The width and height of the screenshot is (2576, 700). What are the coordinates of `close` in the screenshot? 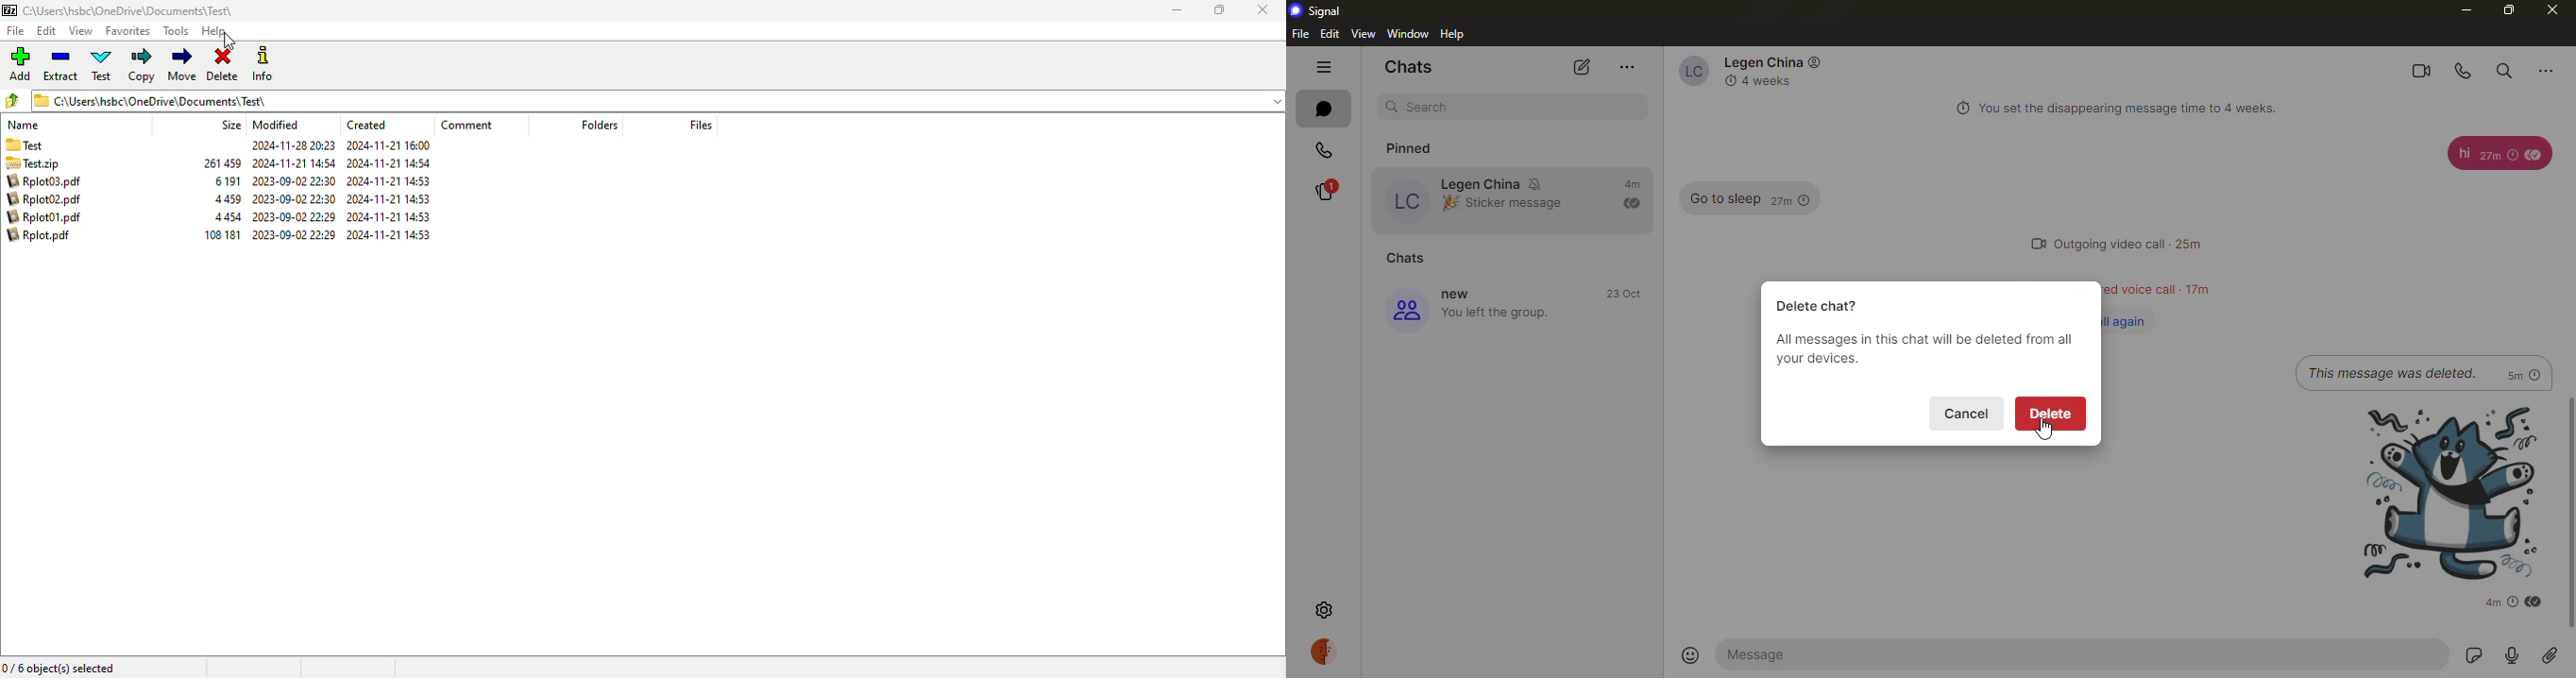 It's located at (2551, 11).